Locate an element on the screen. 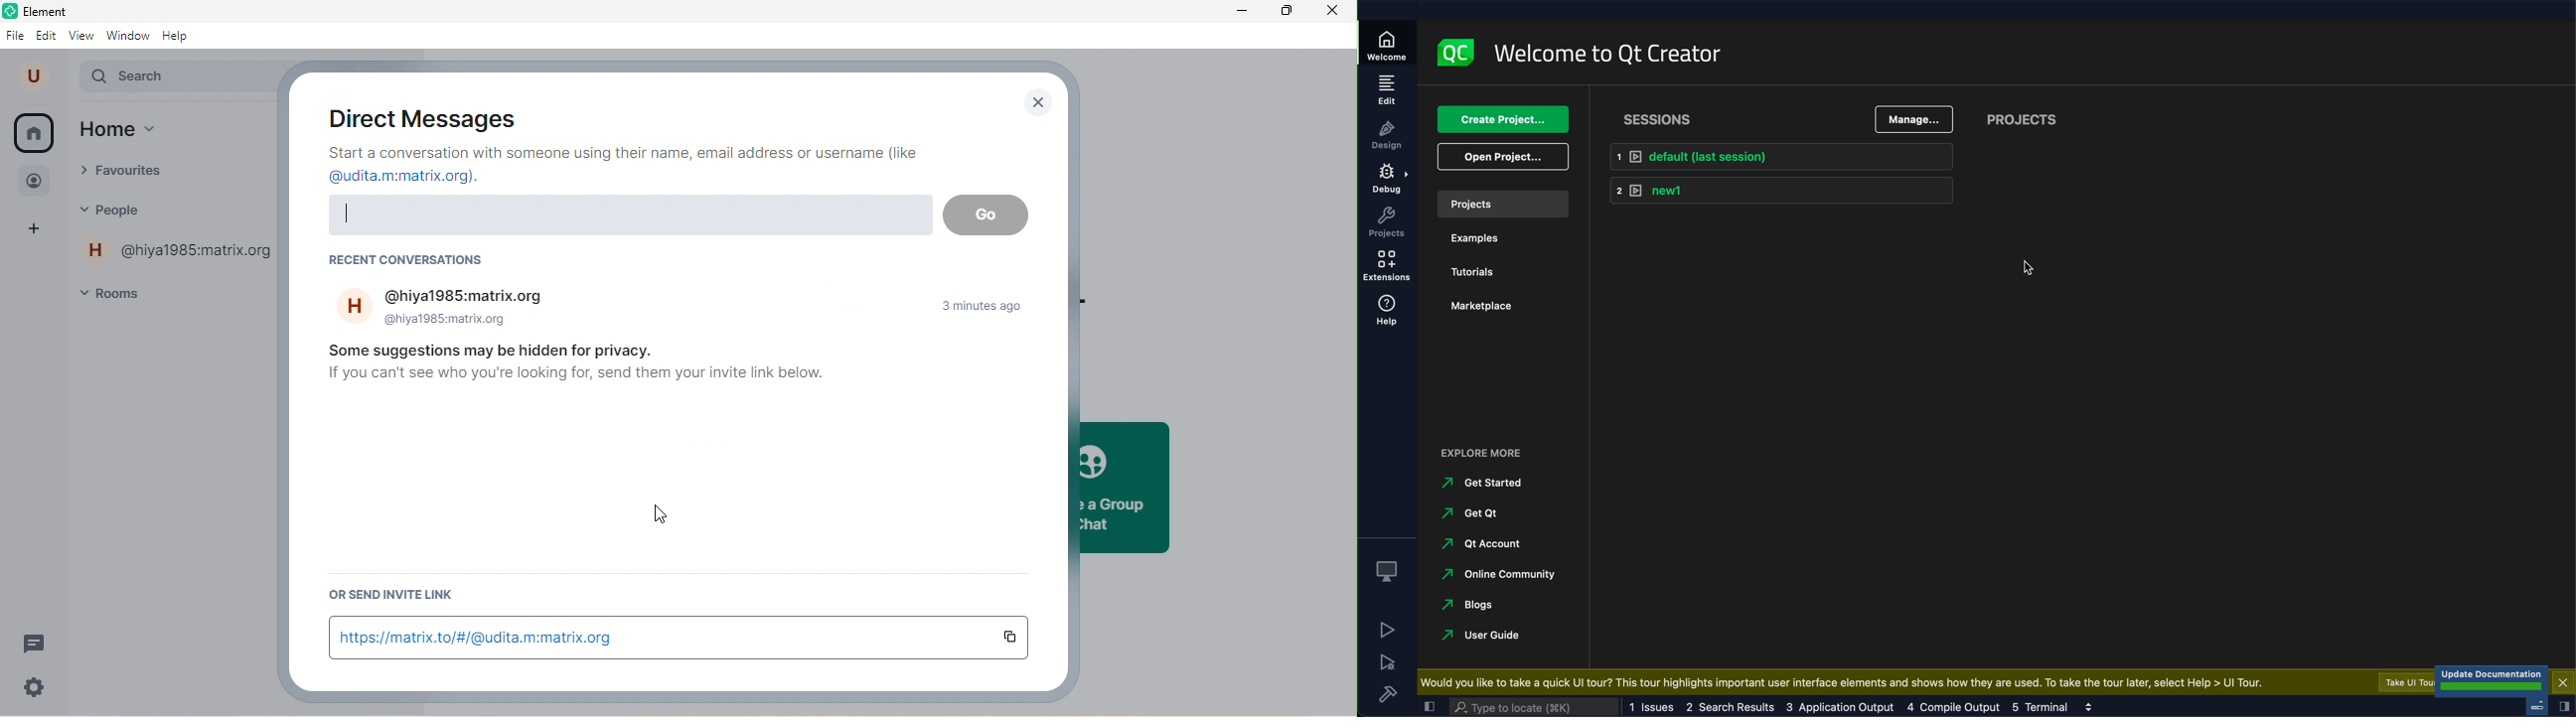 This screenshot has height=728, width=2576. settings is located at coordinates (36, 686).